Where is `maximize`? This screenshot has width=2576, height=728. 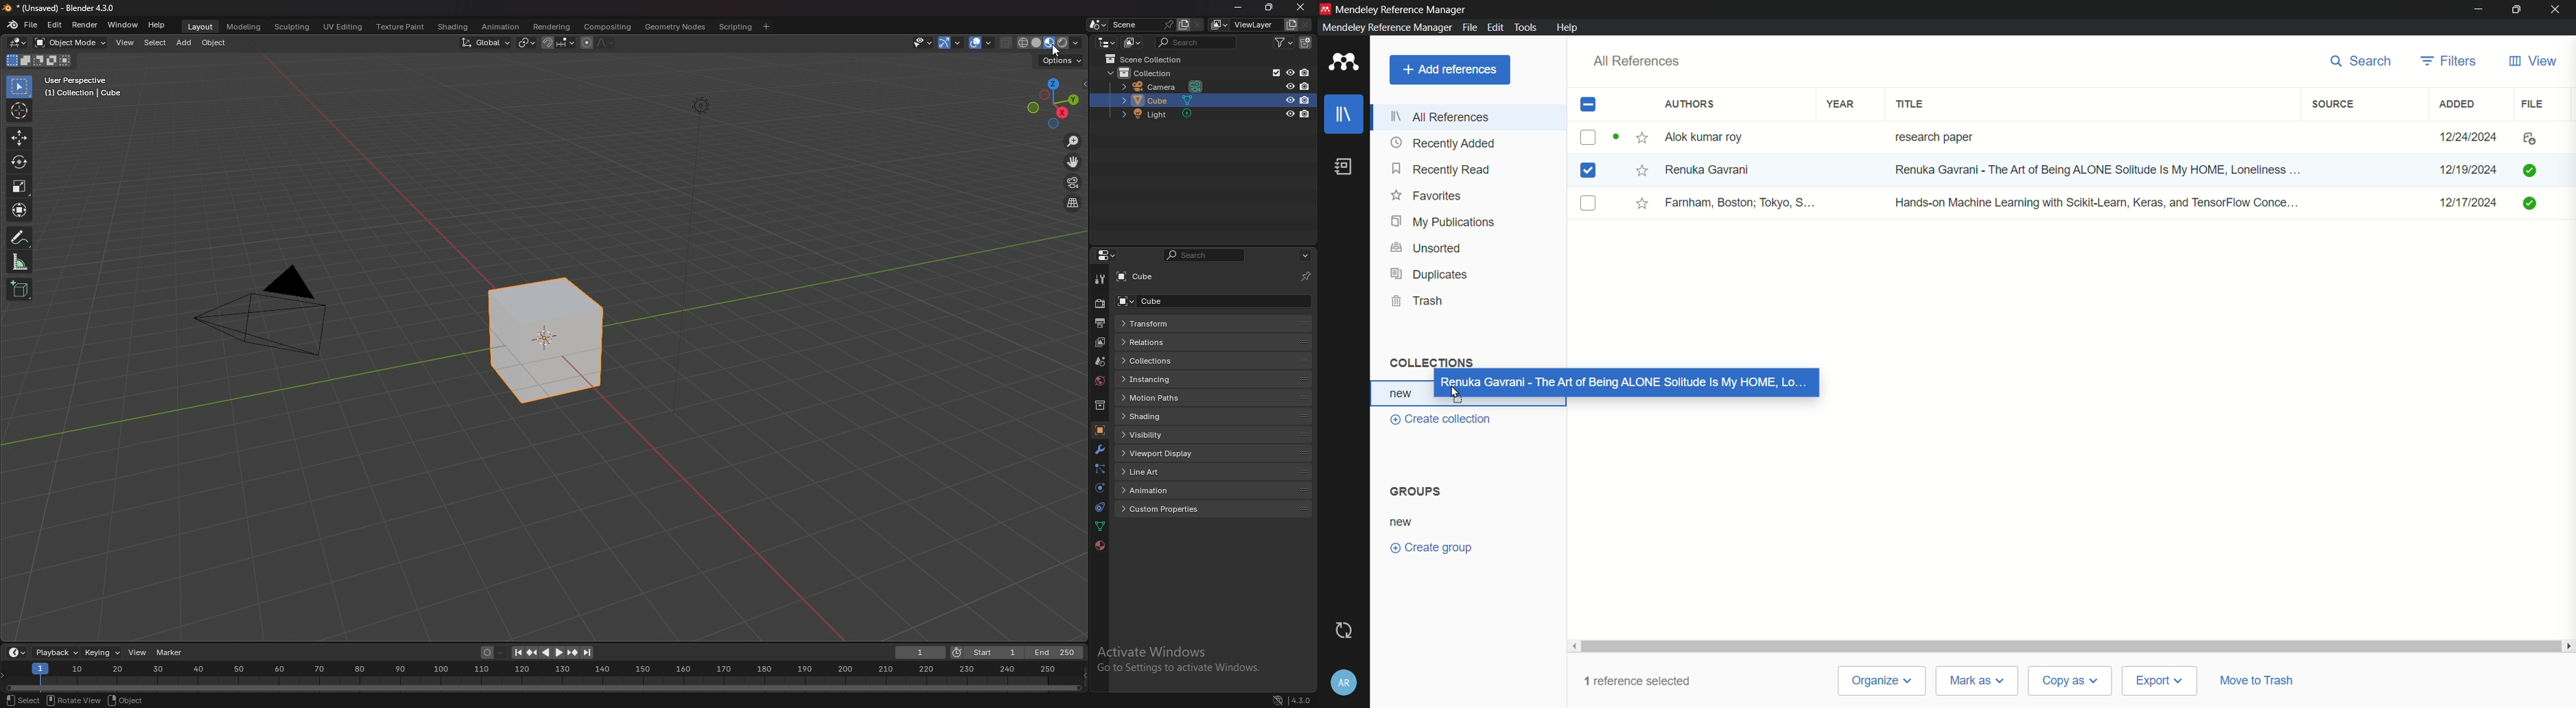 maximize is located at coordinates (2515, 10).